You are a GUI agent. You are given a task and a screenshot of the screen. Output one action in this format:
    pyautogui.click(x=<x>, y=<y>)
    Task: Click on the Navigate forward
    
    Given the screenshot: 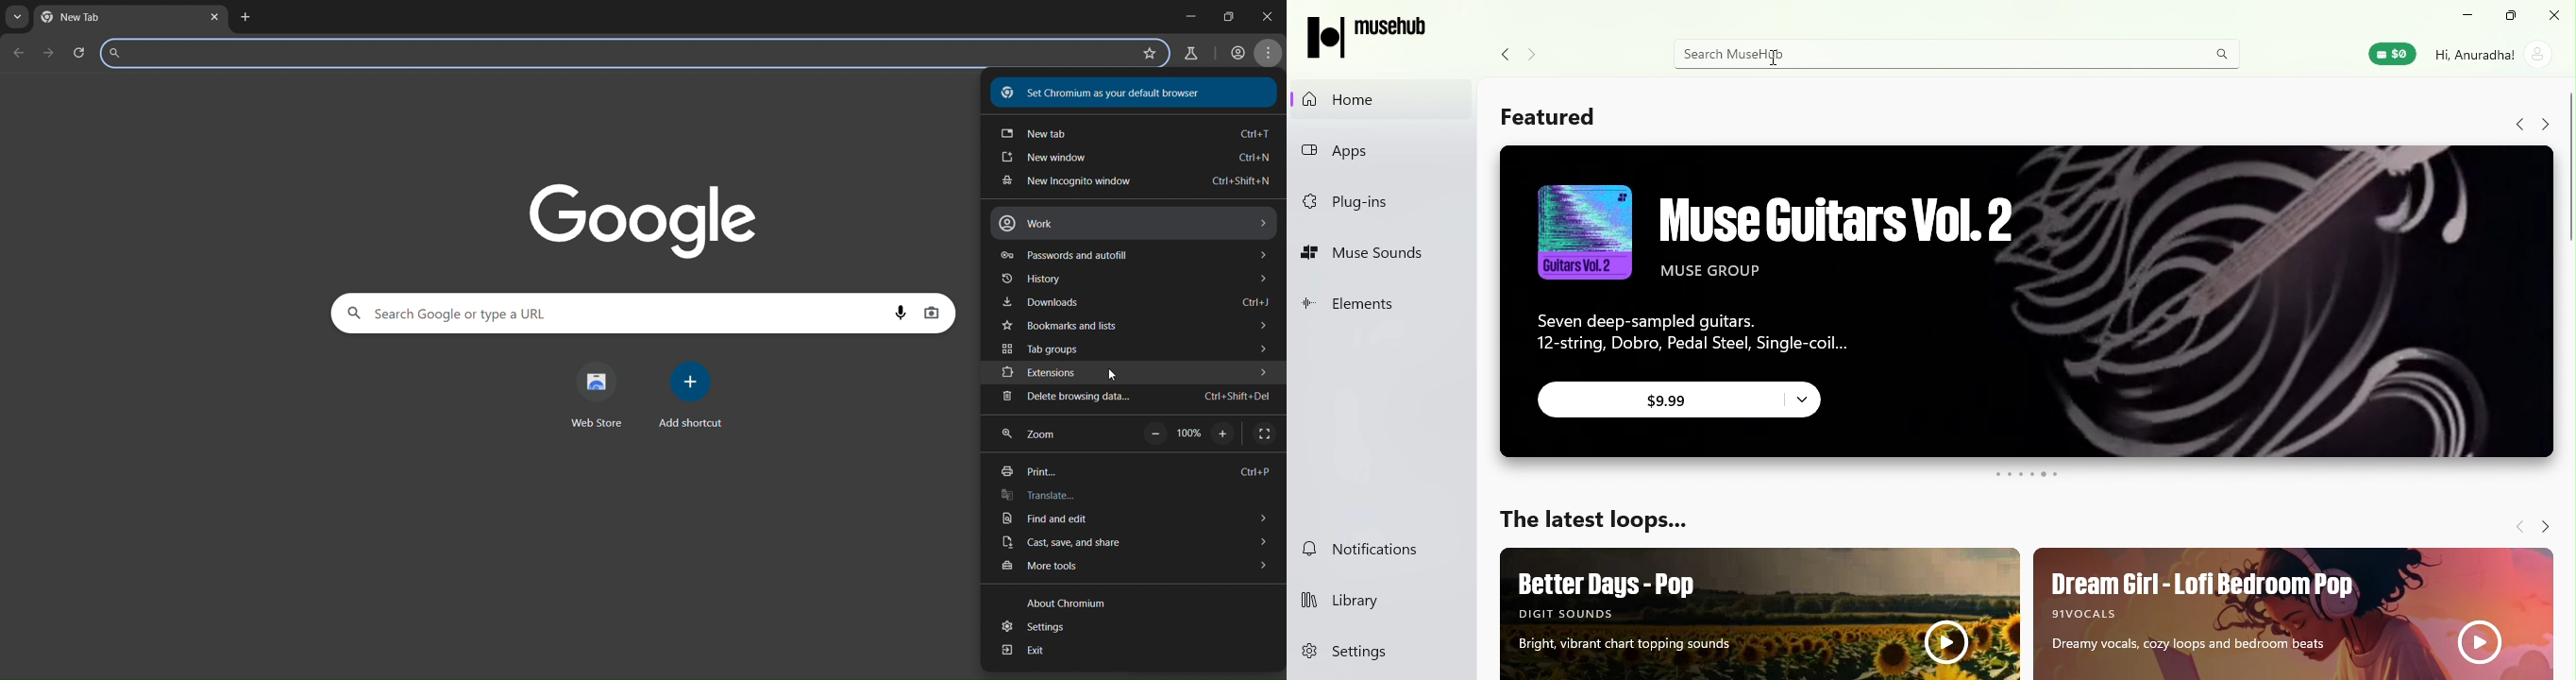 What is the action you would take?
    pyautogui.click(x=2543, y=521)
    